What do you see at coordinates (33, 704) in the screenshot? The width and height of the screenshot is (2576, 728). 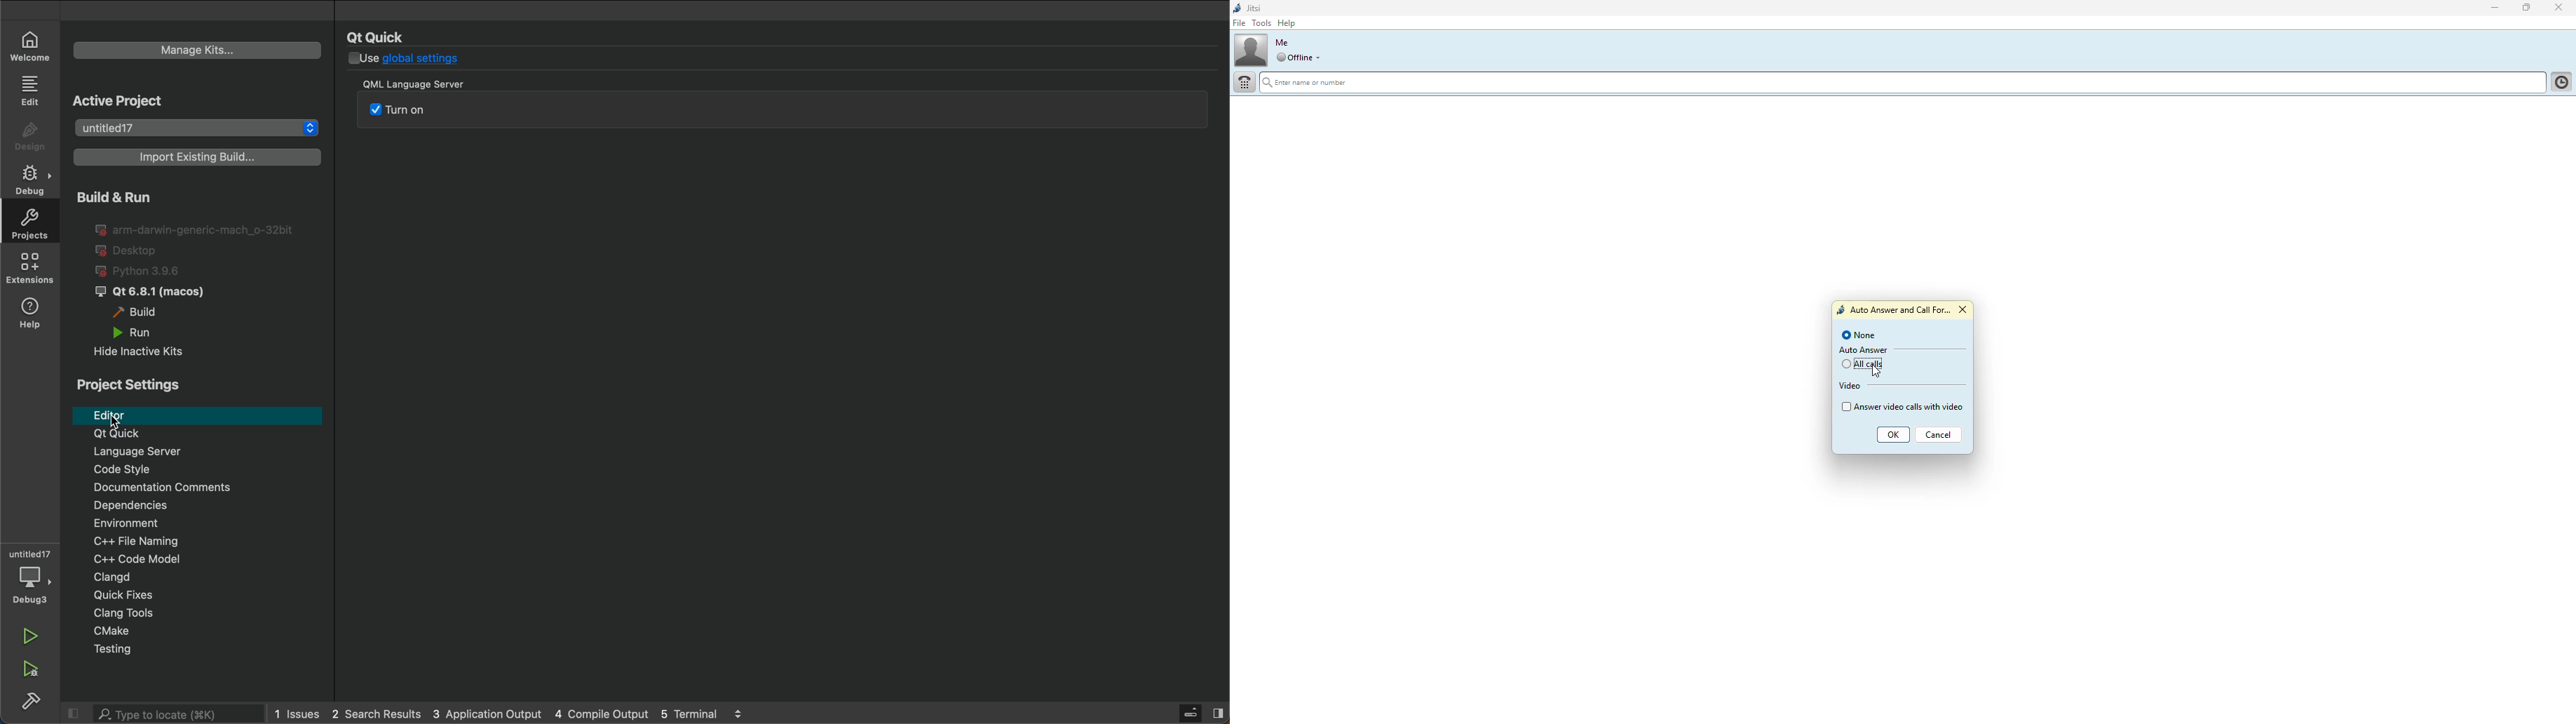 I see `build` at bounding box center [33, 704].